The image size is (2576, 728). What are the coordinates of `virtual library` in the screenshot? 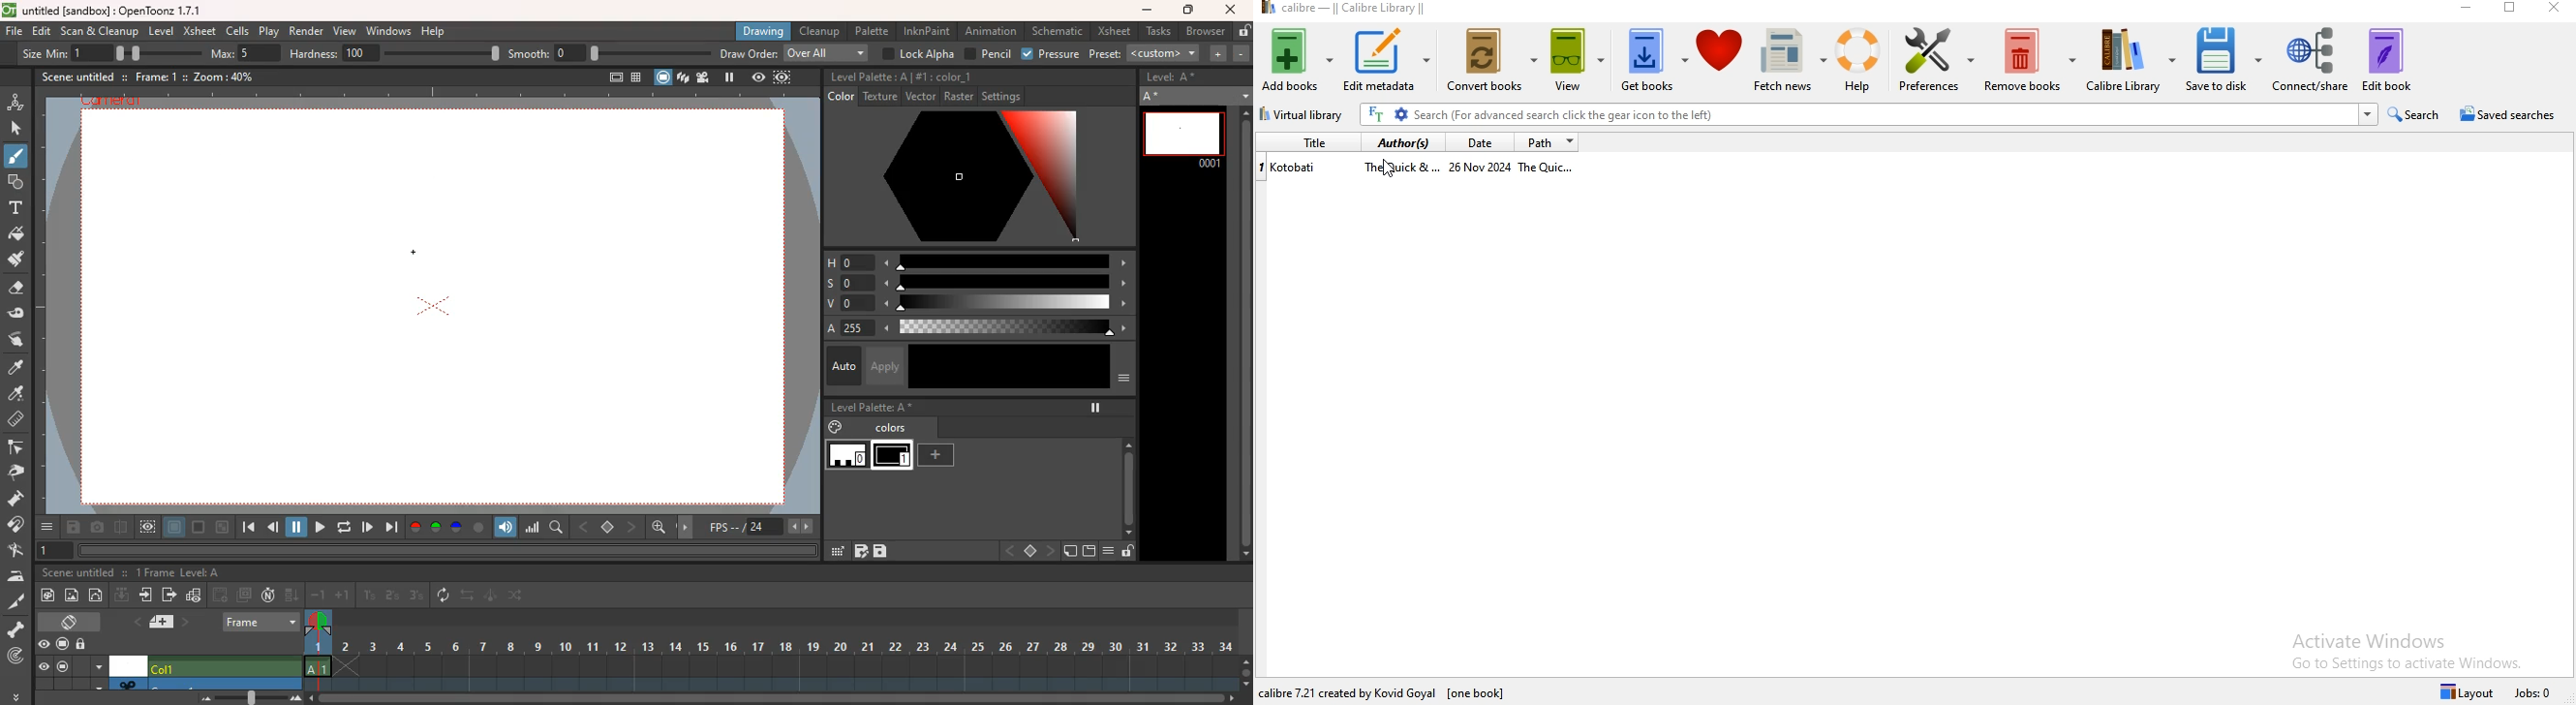 It's located at (1302, 116).